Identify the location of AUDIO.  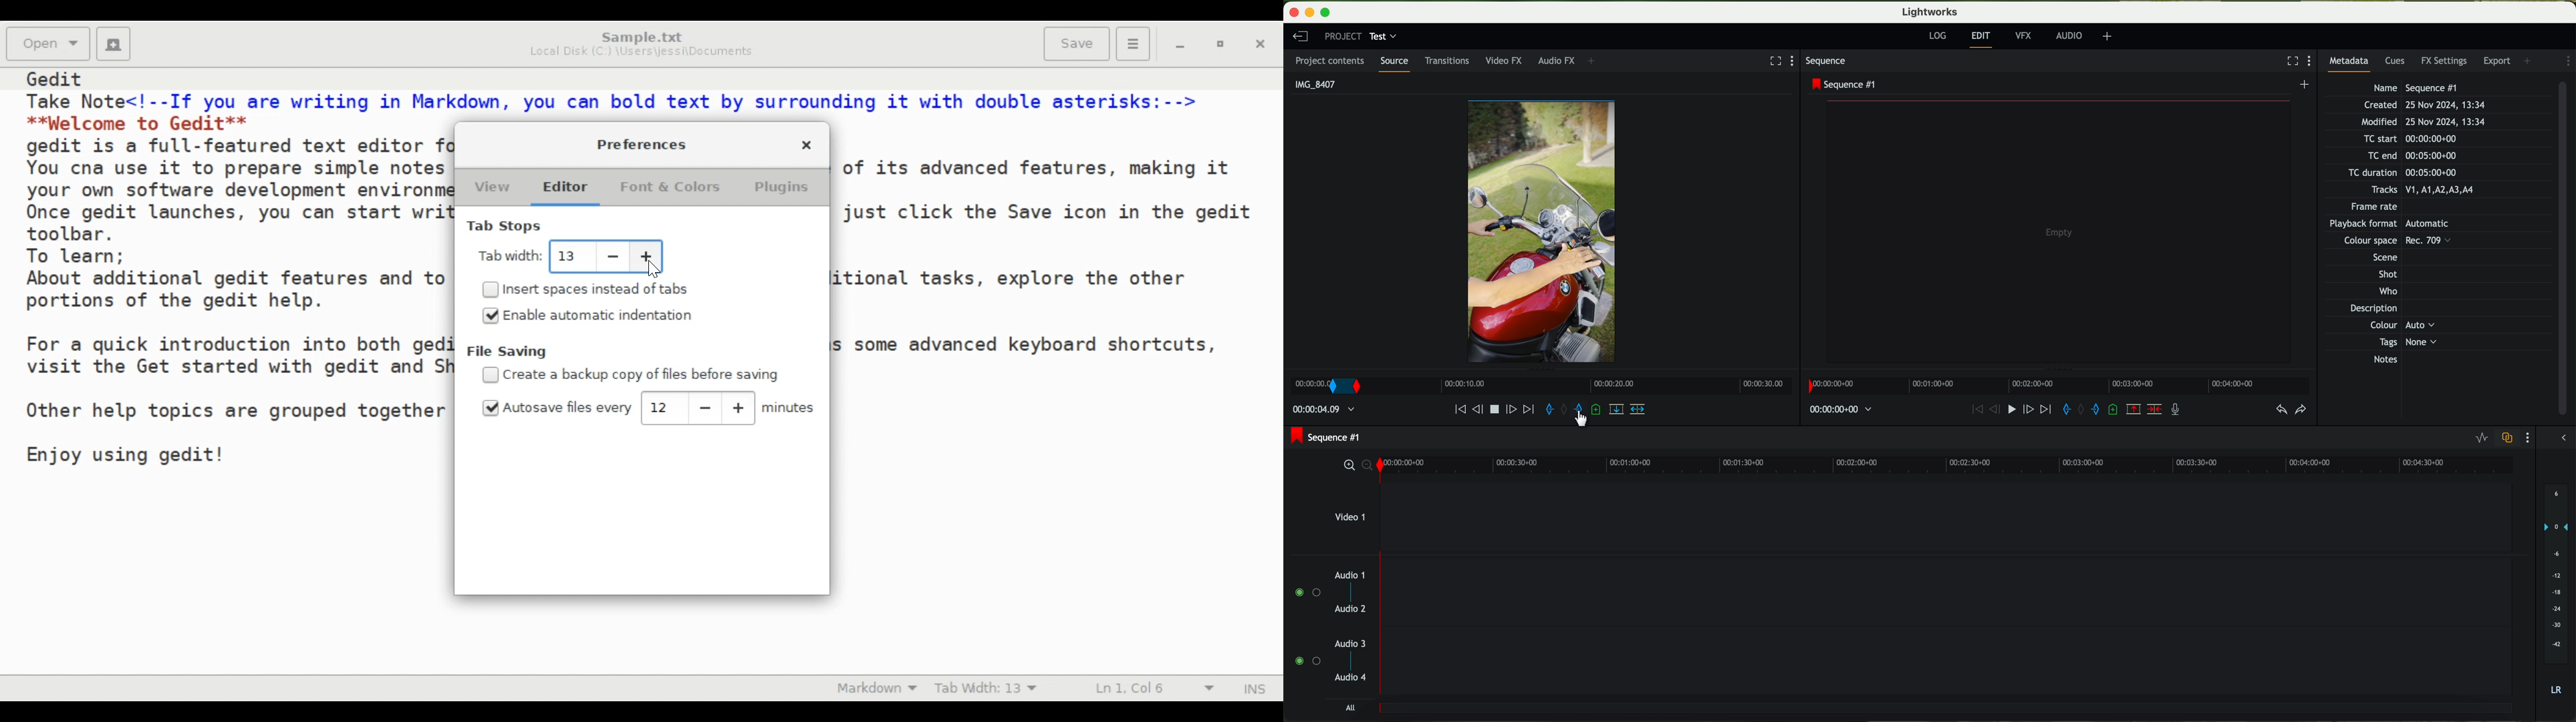
(2067, 36).